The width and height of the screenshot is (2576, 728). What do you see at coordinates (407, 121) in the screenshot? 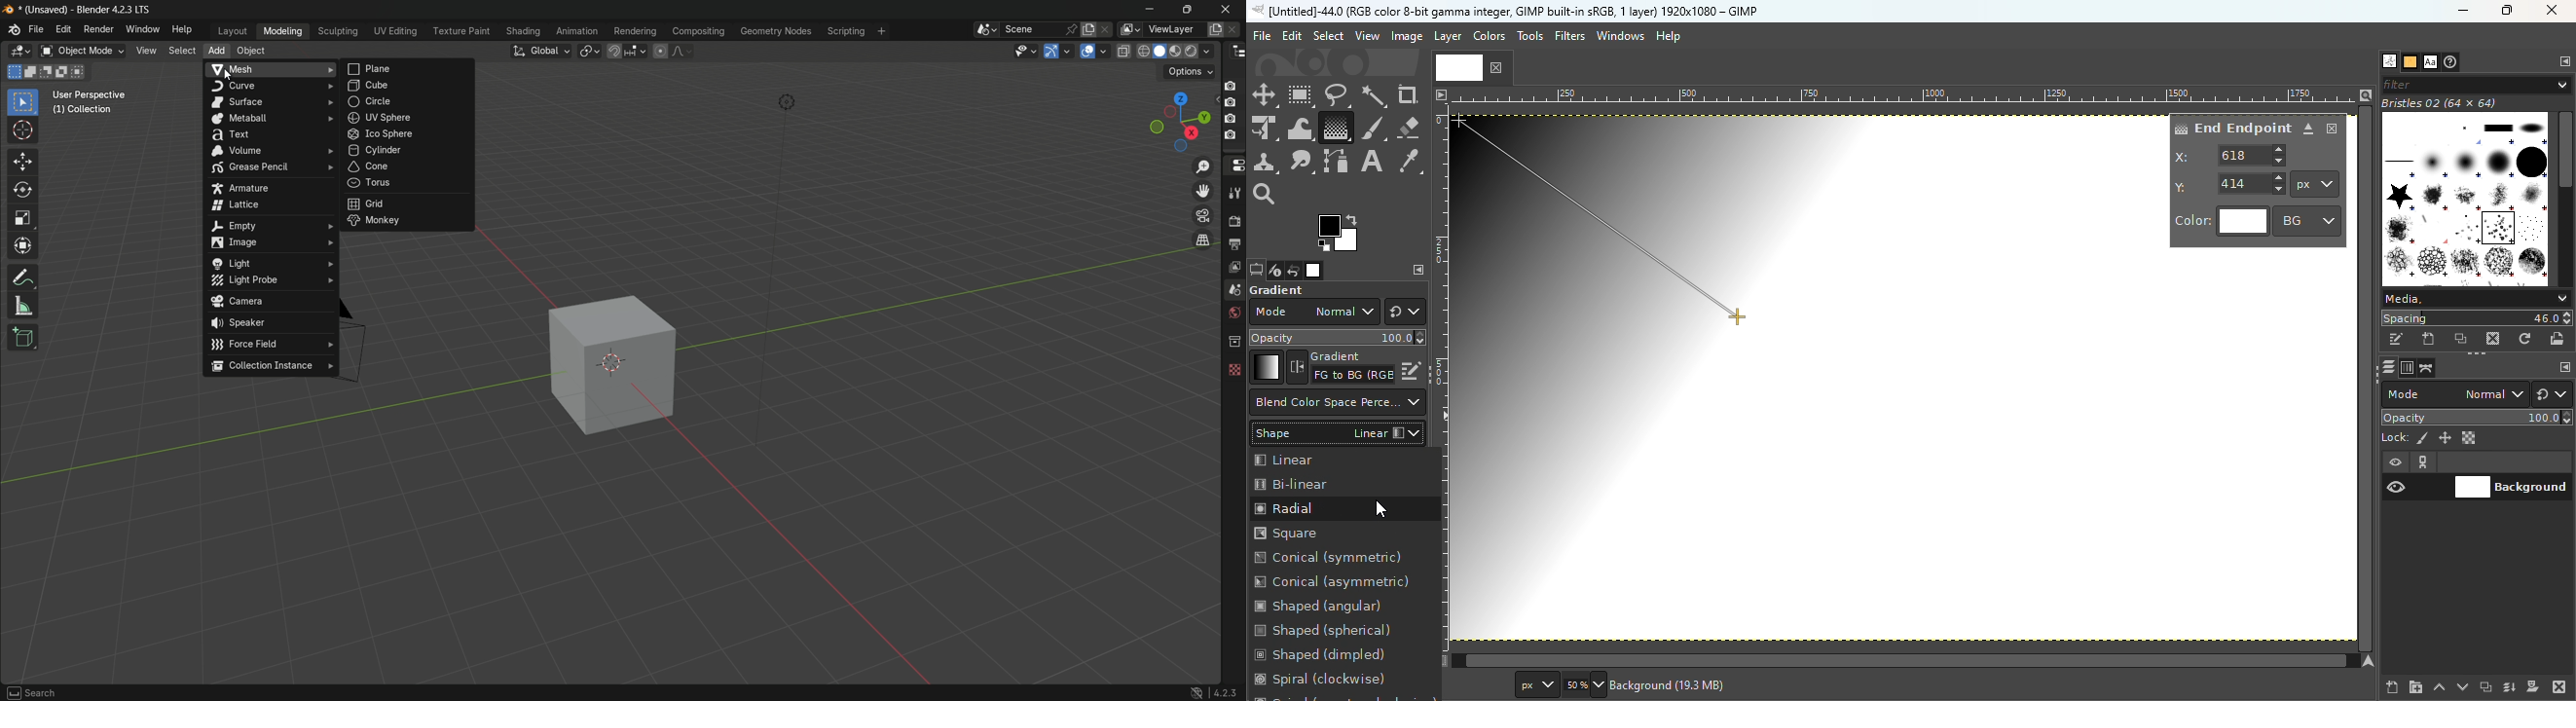
I see `uv sphere` at bounding box center [407, 121].